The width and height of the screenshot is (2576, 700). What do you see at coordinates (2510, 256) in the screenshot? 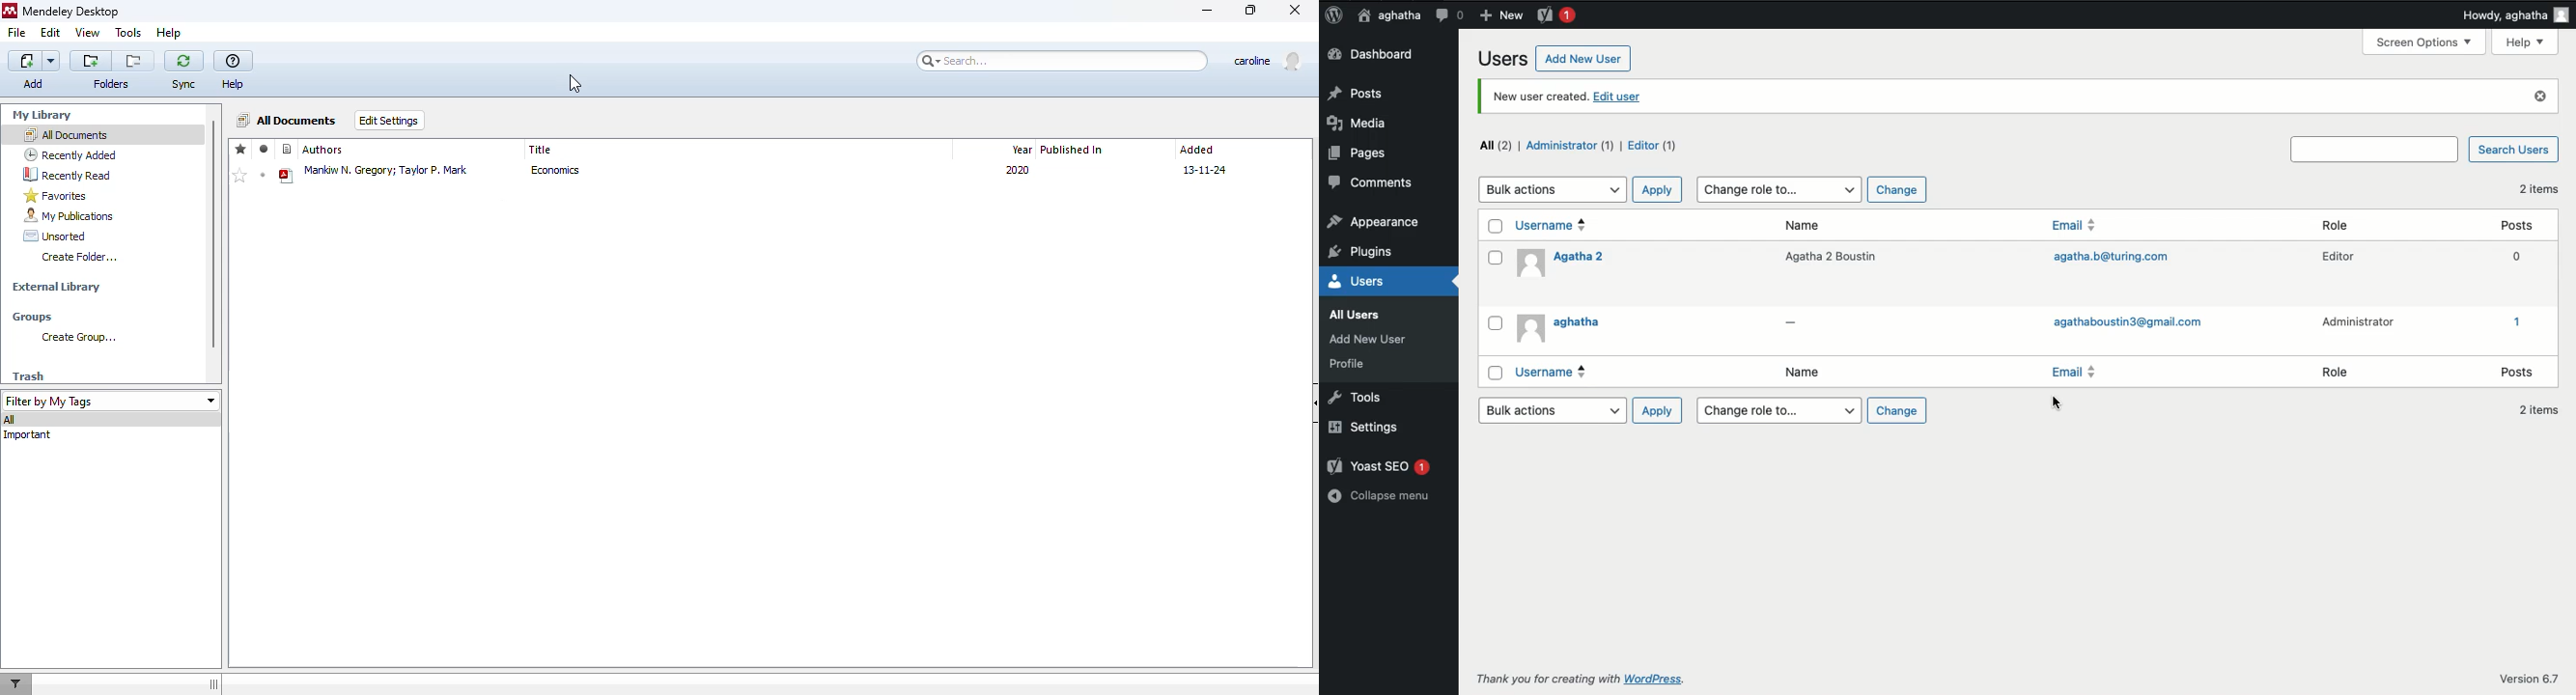
I see `0` at bounding box center [2510, 256].